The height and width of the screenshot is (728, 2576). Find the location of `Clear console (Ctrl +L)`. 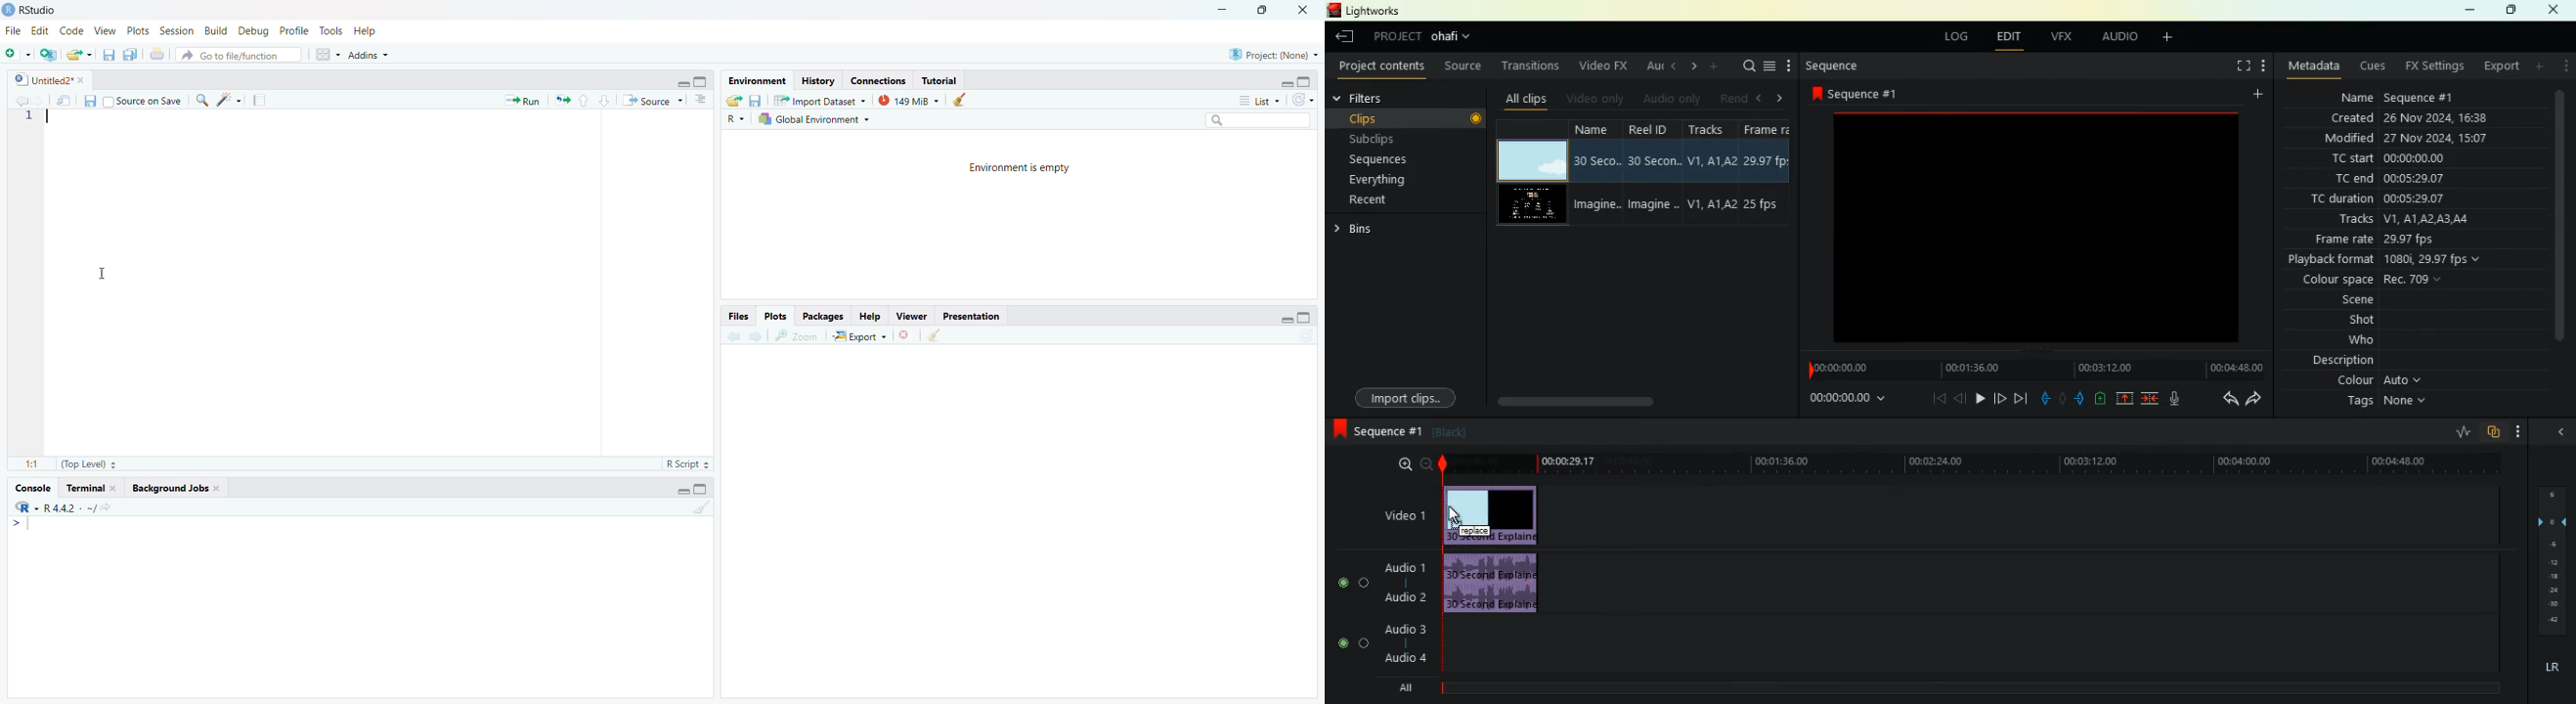

Clear console (Ctrl +L) is located at coordinates (936, 338).